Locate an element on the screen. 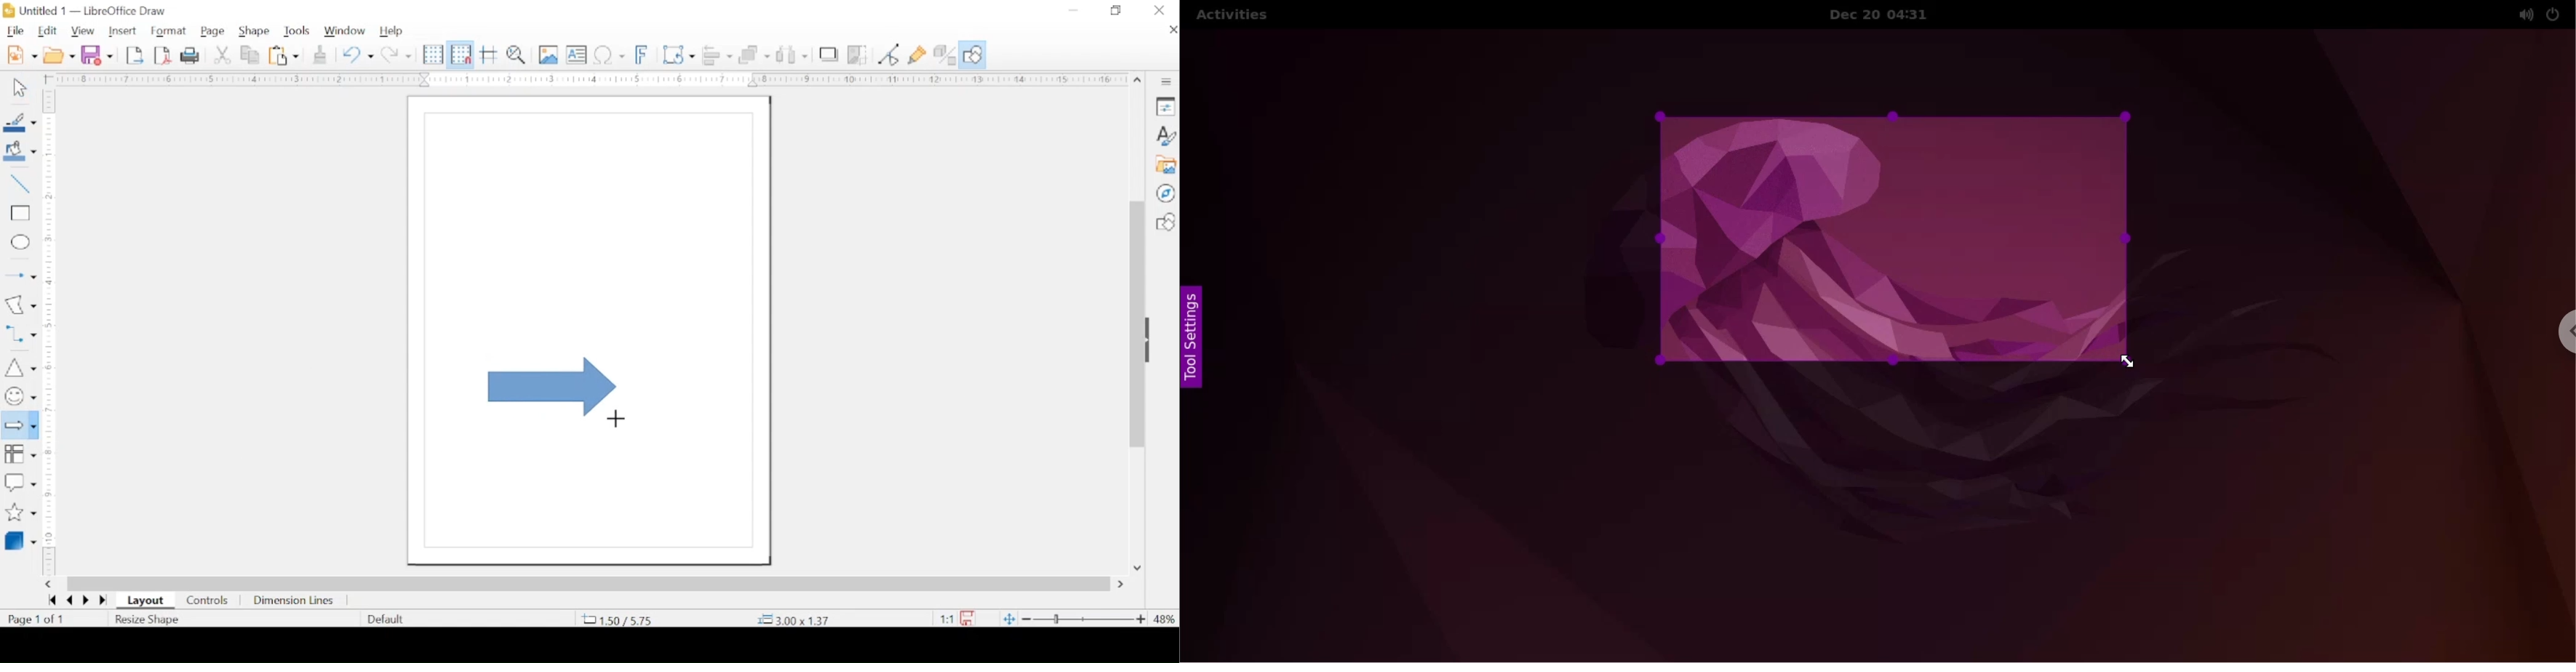 This screenshot has height=672, width=2576. pan and zoom is located at coordinates (517, 55).